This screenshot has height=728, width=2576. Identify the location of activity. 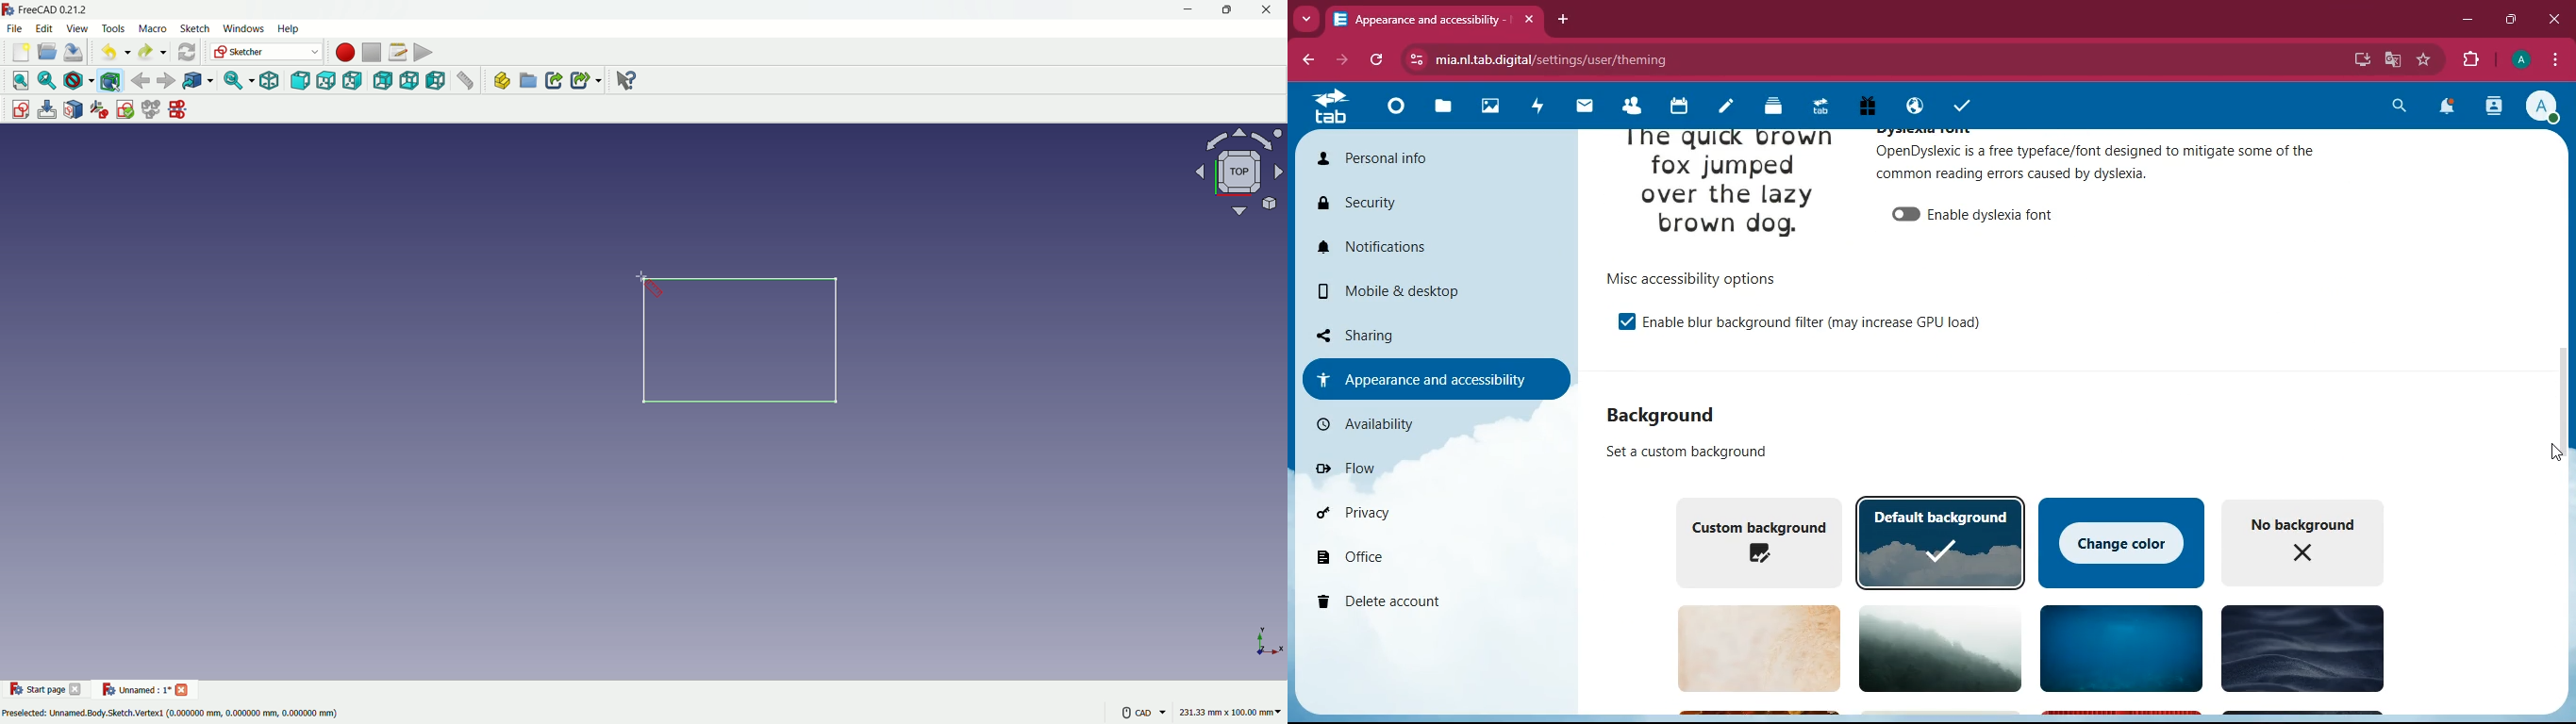
(1537, 105).